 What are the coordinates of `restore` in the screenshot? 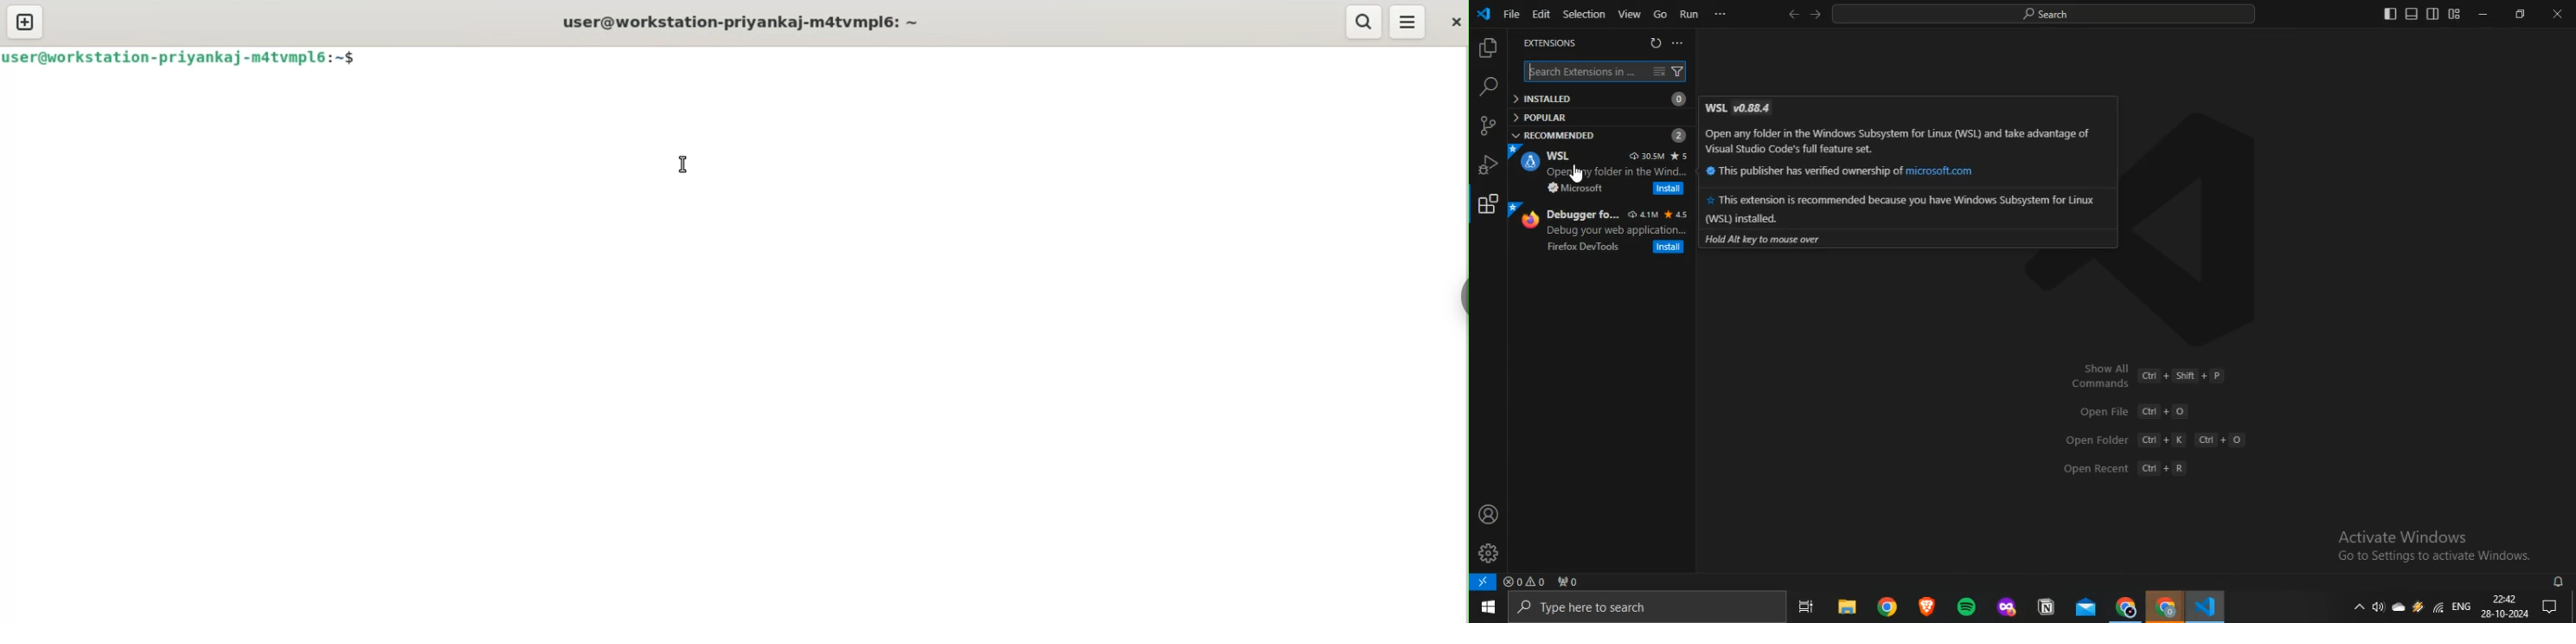 It's located at (2520, 13).